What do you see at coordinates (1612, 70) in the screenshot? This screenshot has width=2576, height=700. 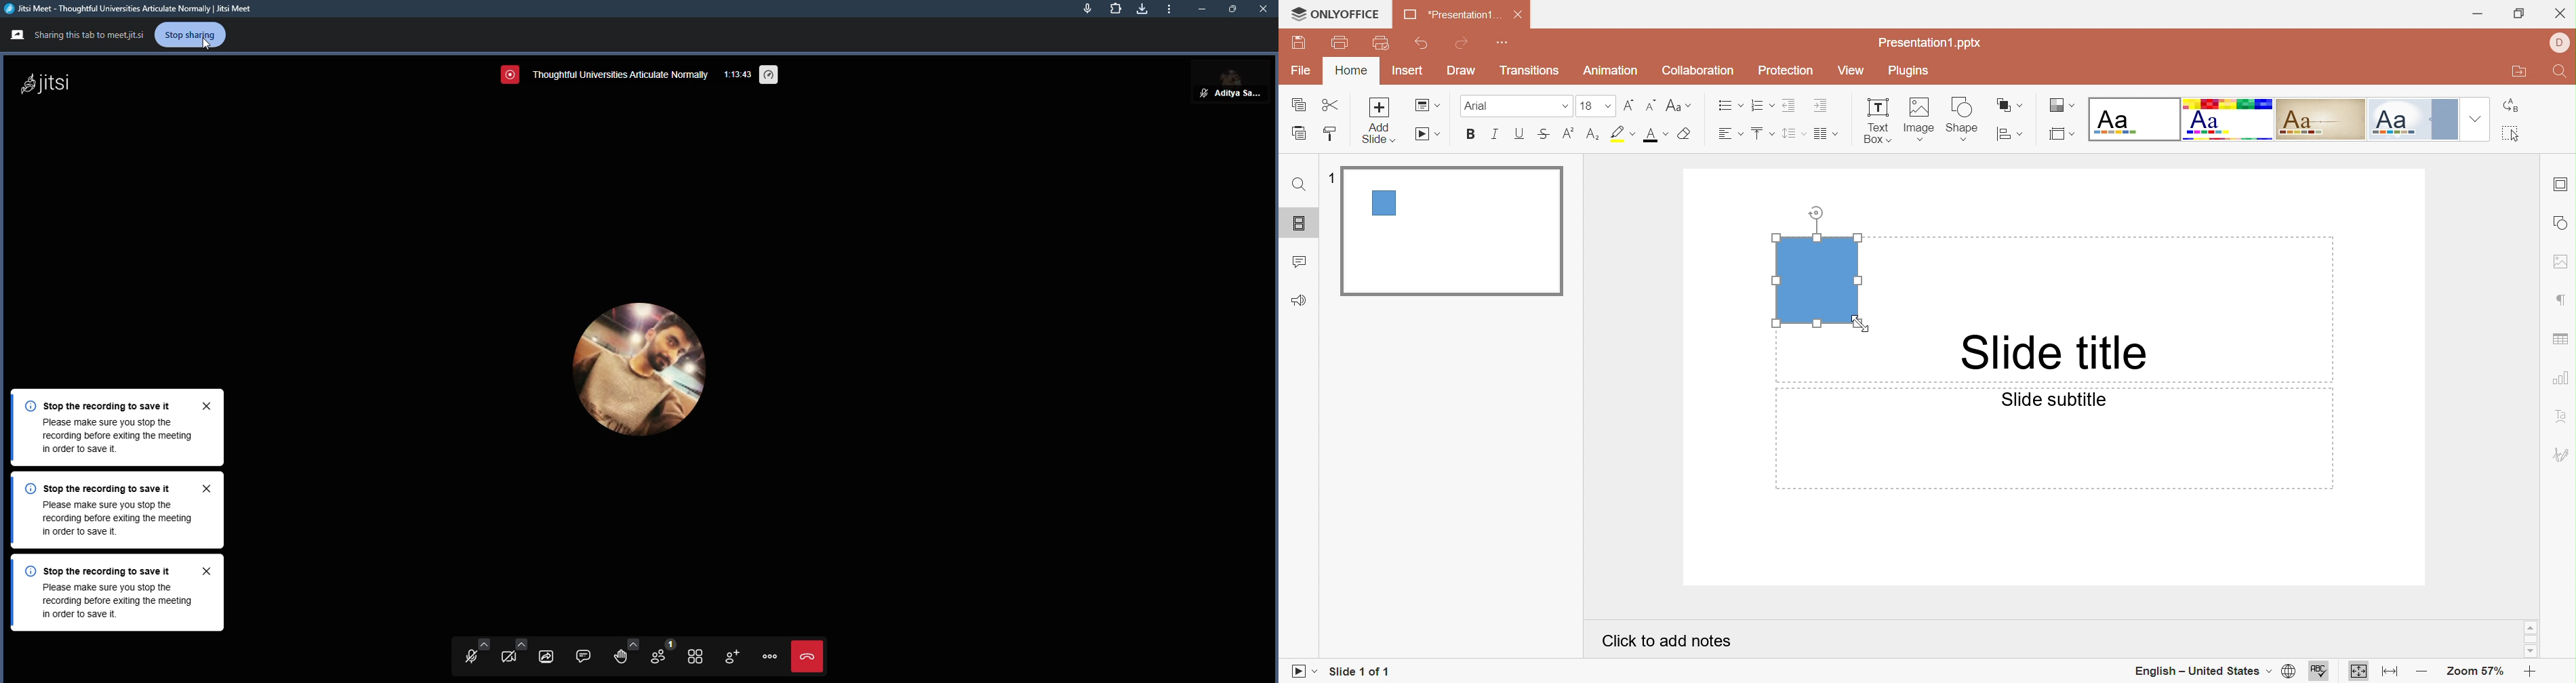 I see `Animation` at bounding box center [1612, 70].